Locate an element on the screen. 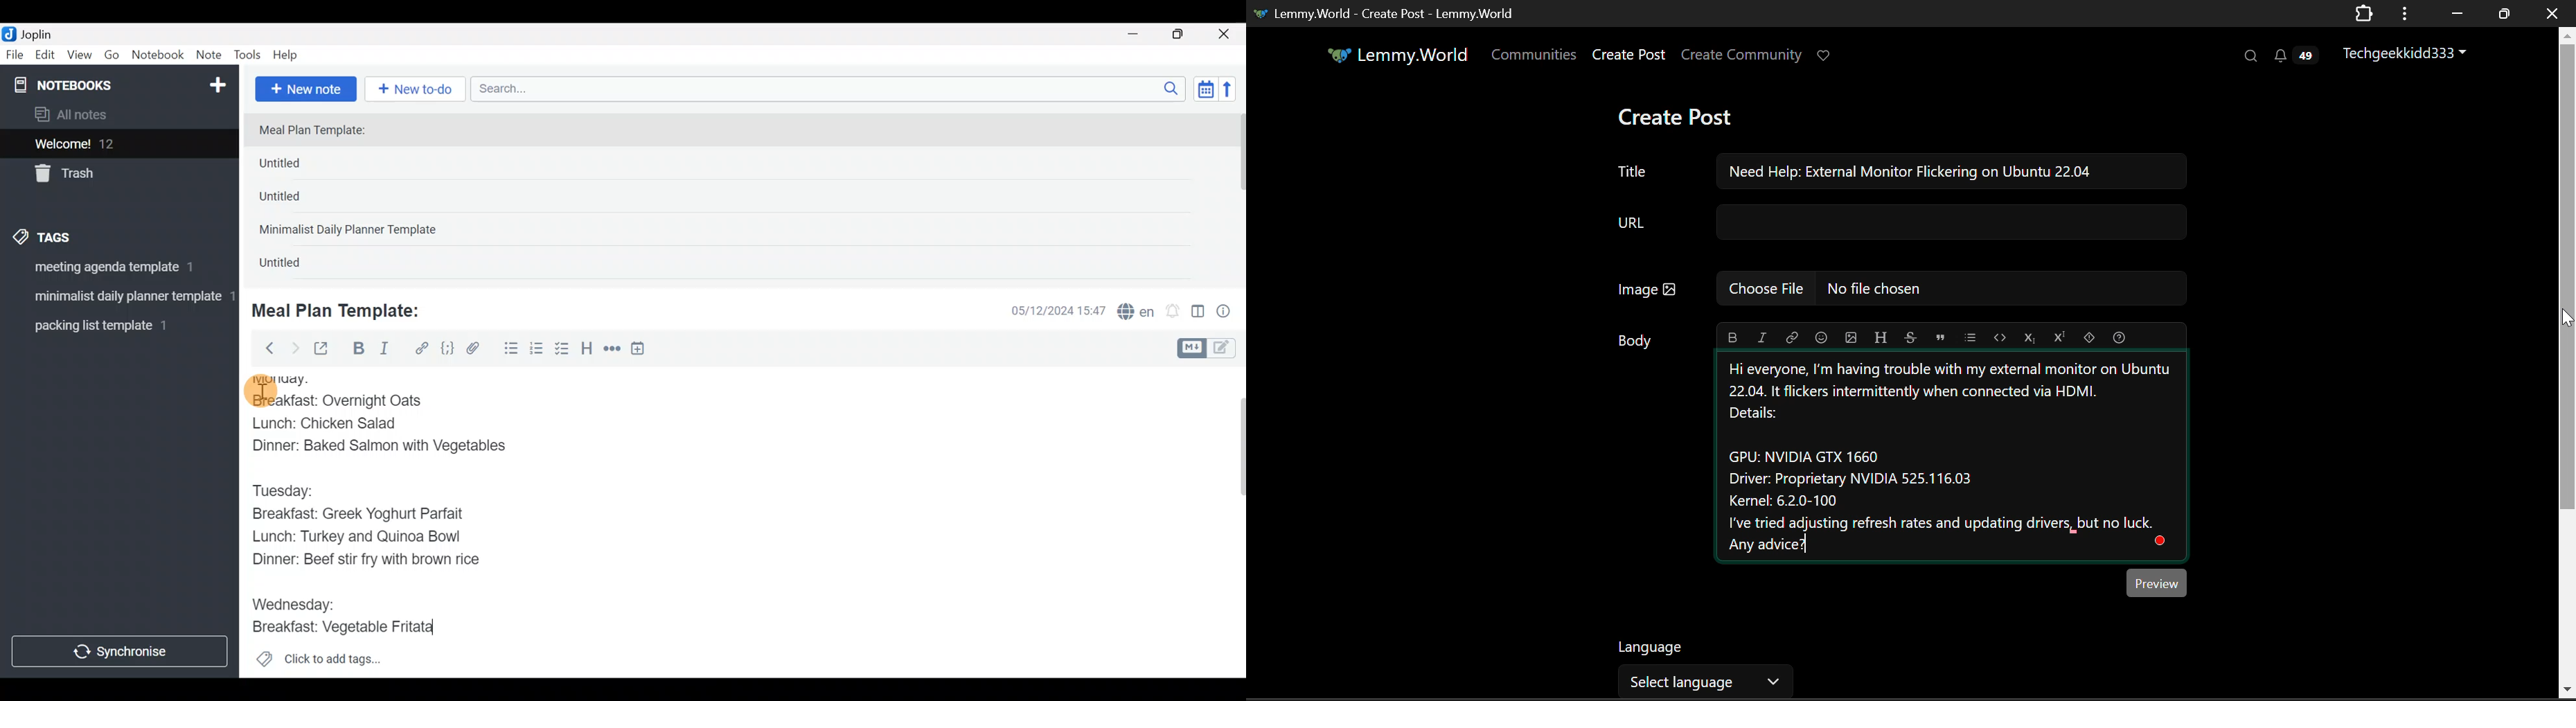  Checkbox is located at coordinates (563, 350).